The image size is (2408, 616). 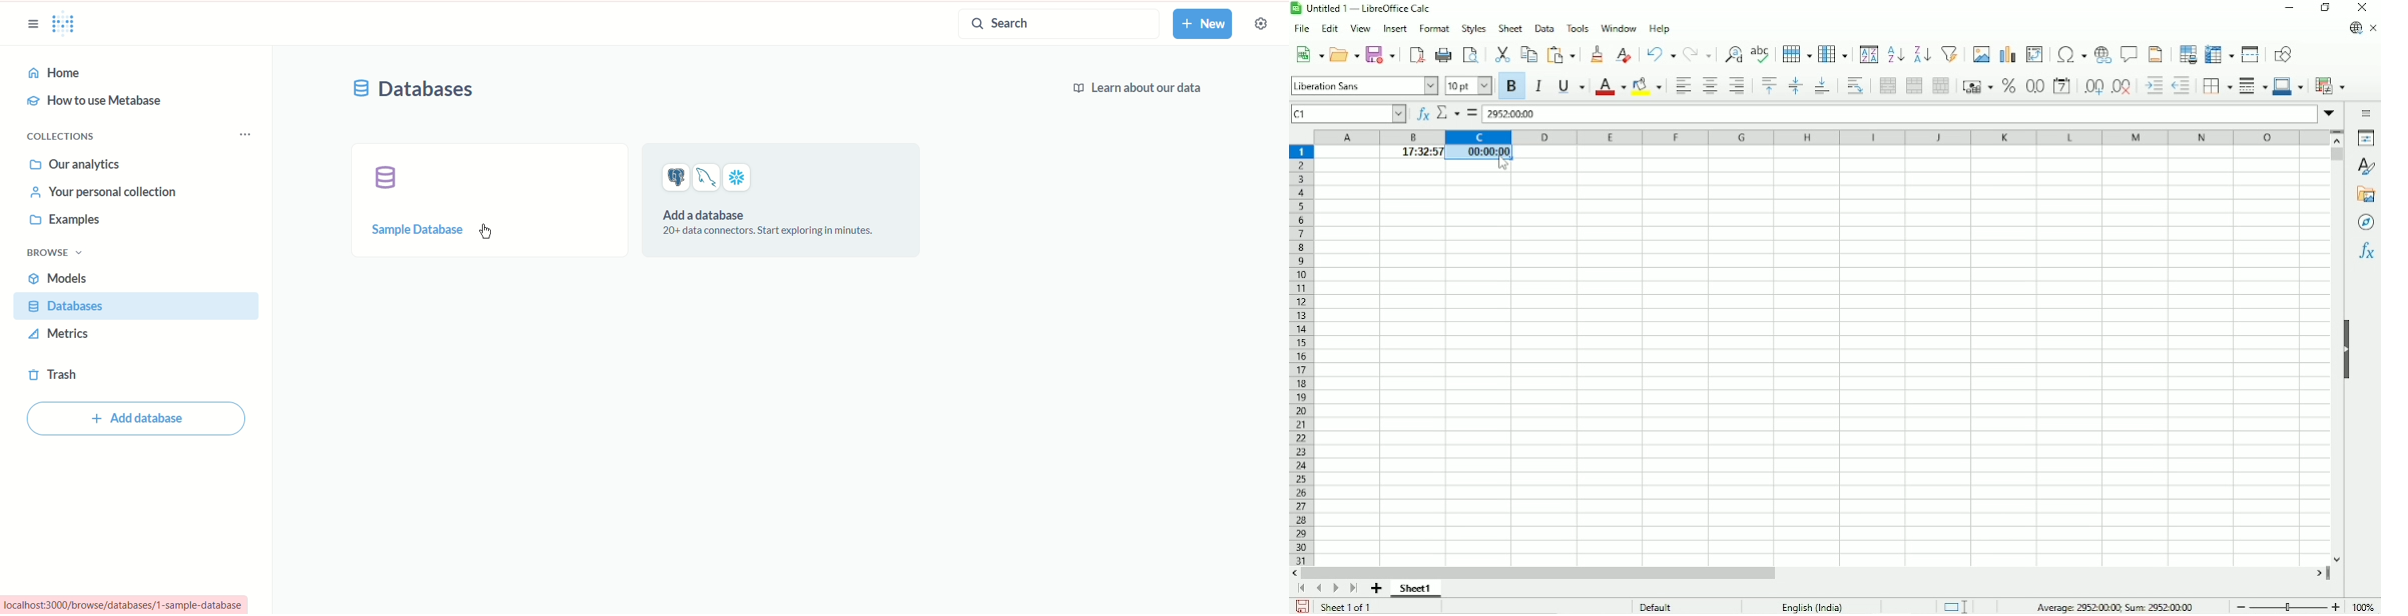 I want to click on Delete decimal place, so click(x=2122, y=88).